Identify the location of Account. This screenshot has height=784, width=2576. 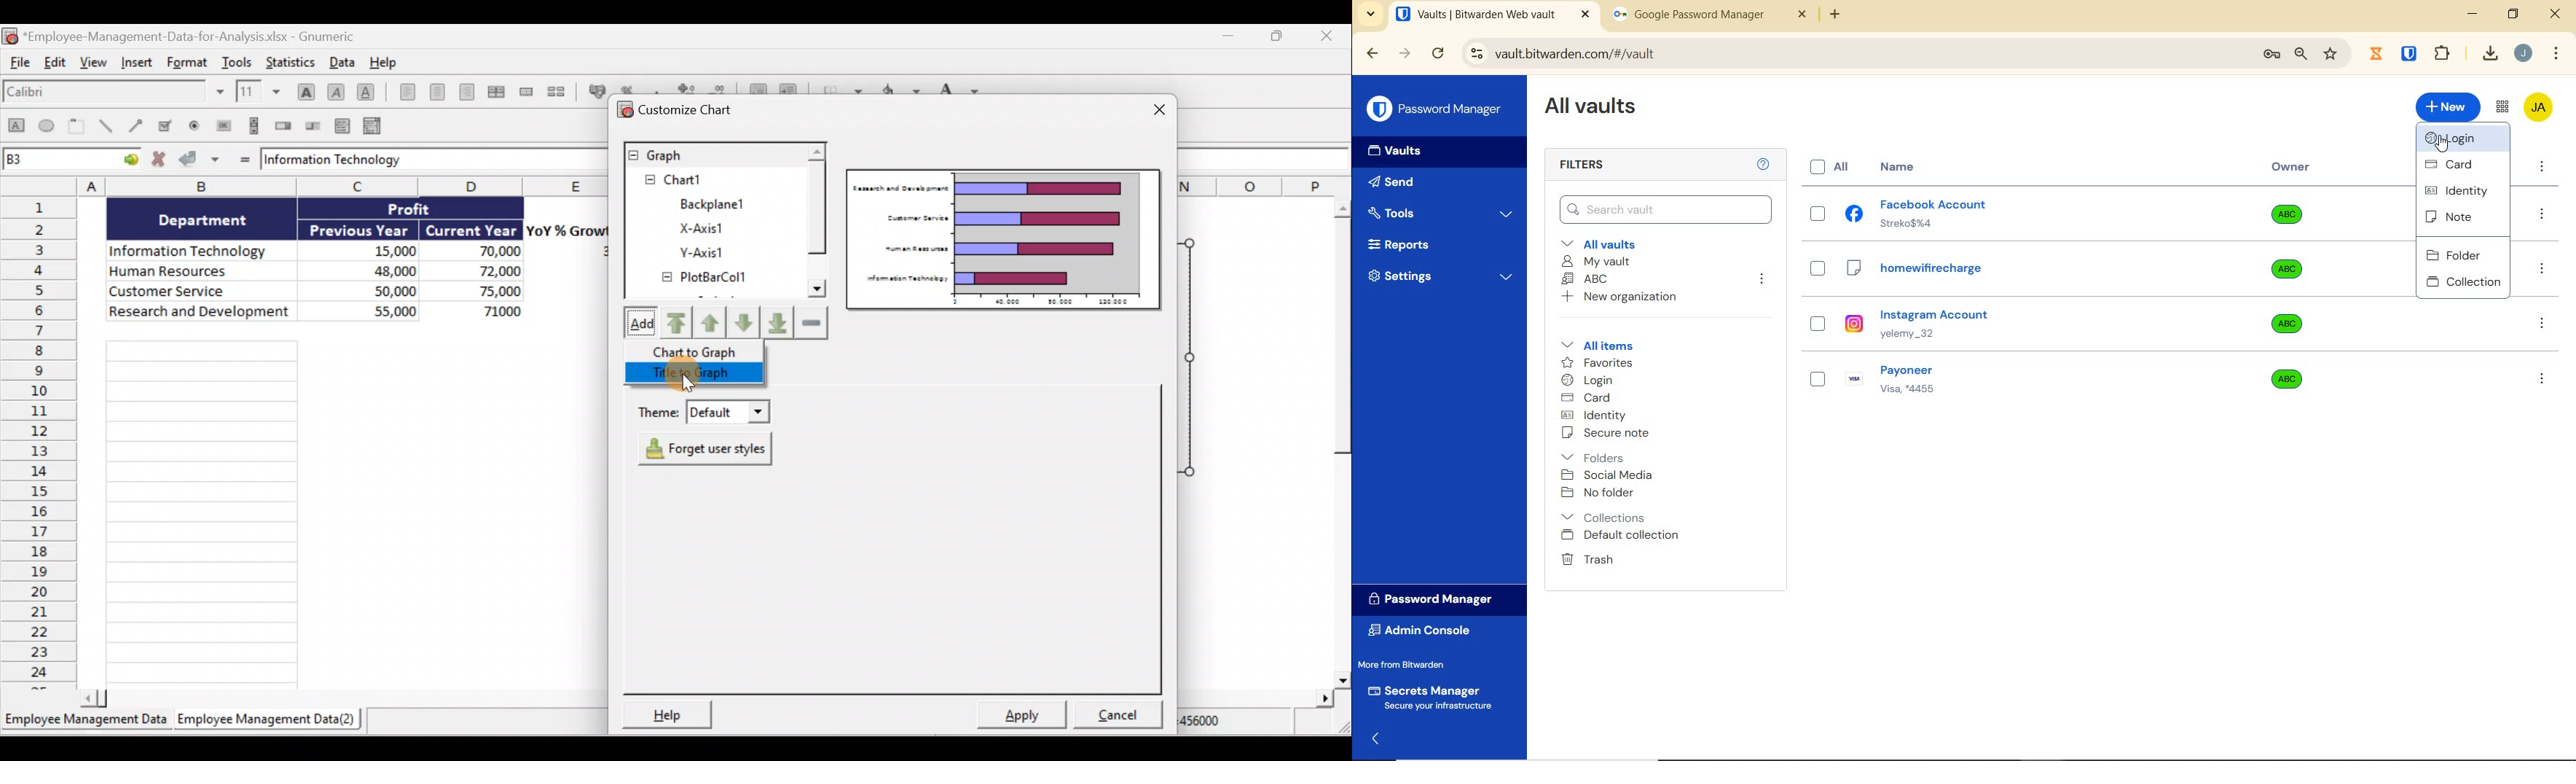
(2523, 53).